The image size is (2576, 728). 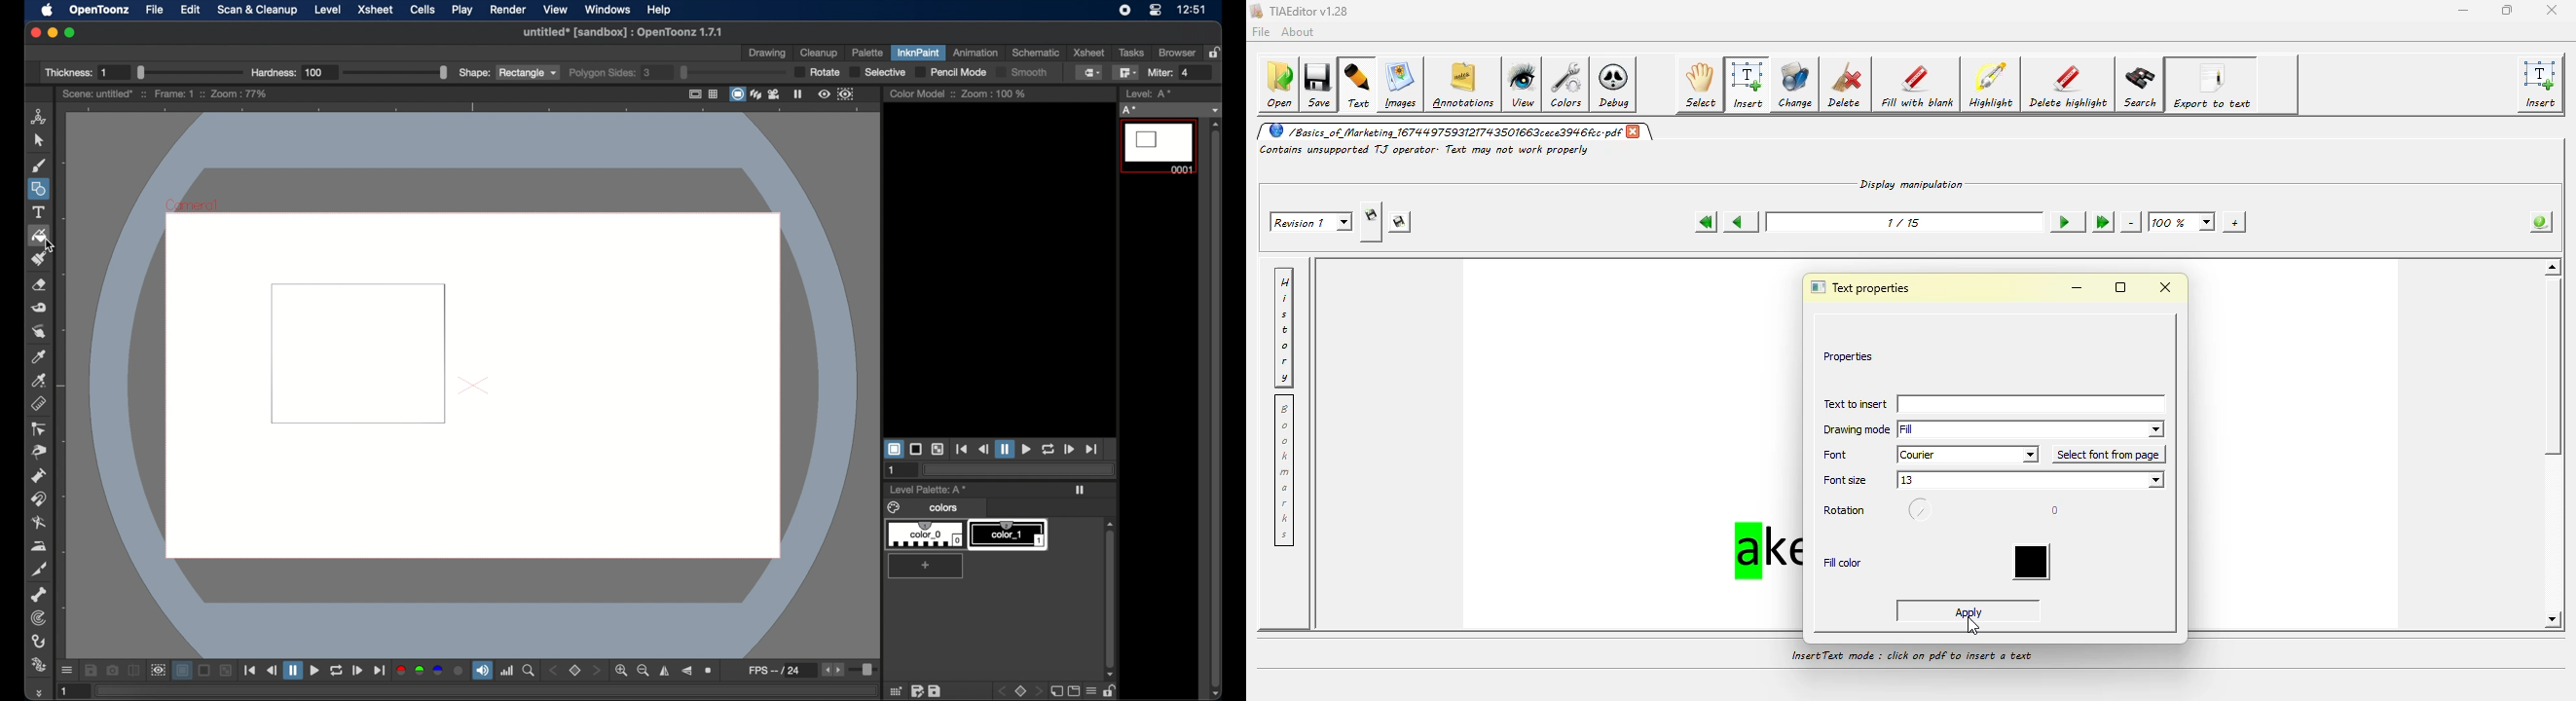 What do you see at coordinates (1993, 86) in the screenshot?
I see `highlight` at bounding box center [1993, 86].